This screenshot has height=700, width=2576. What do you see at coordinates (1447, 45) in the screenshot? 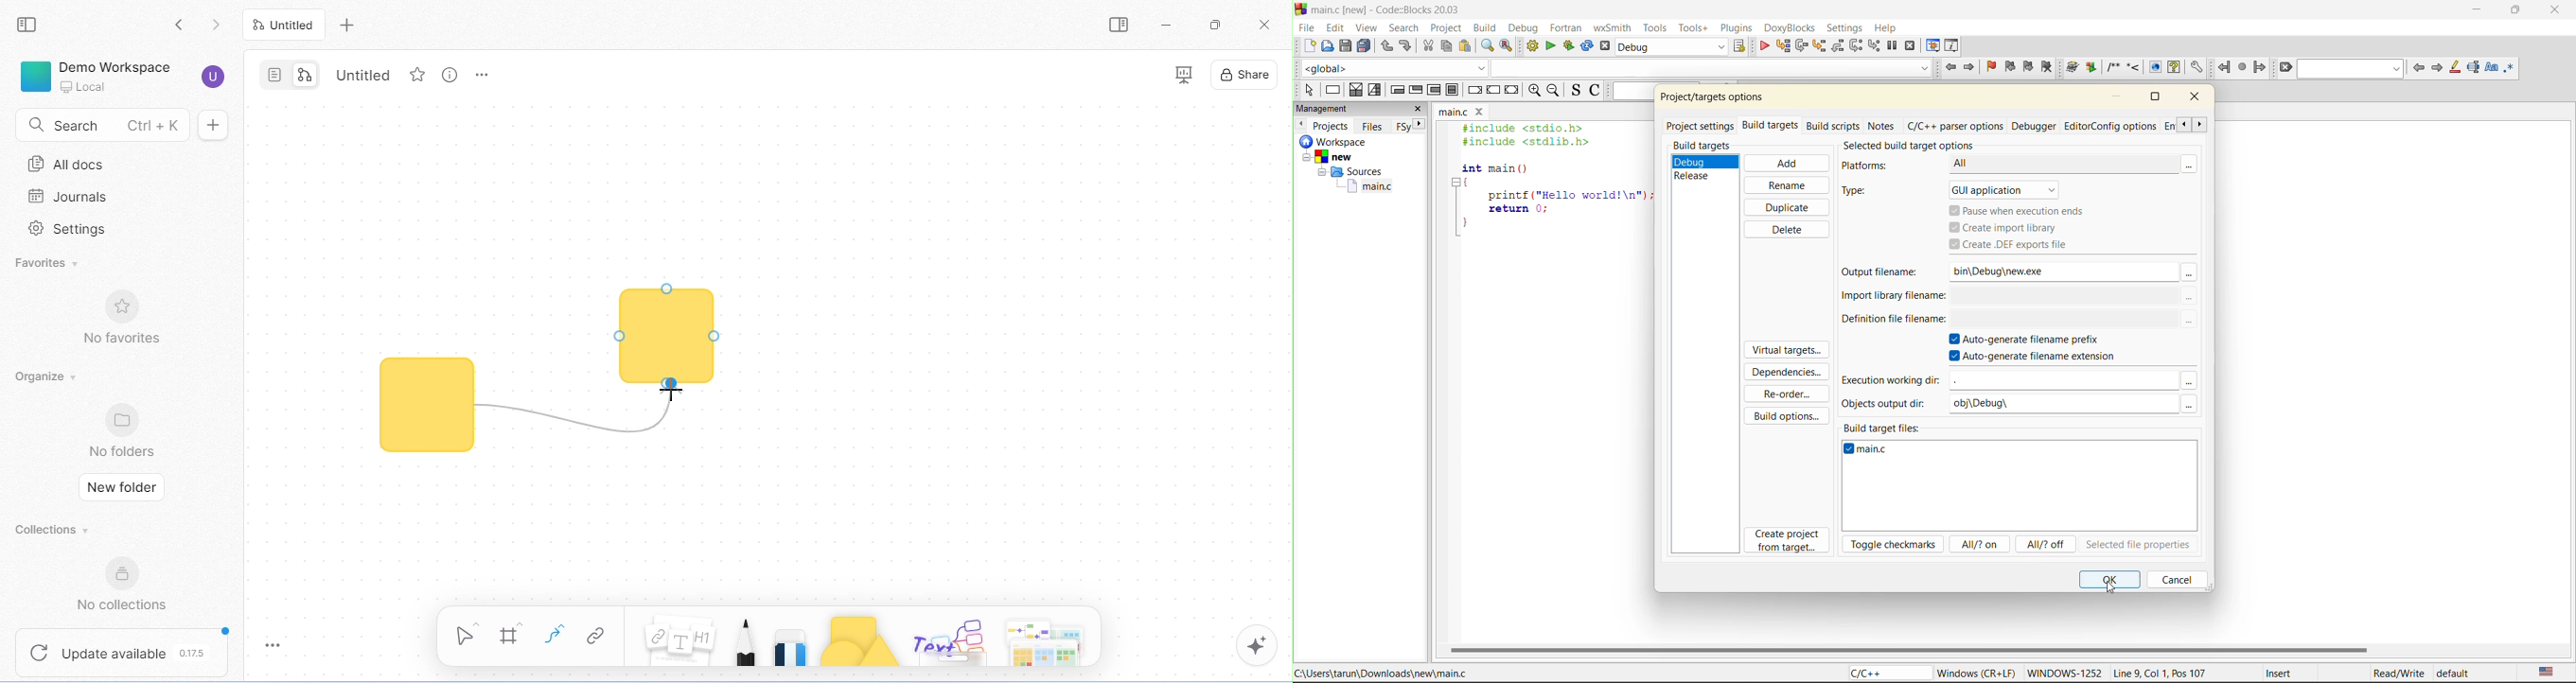
I see `copy` at bounding box center [1447, 45].